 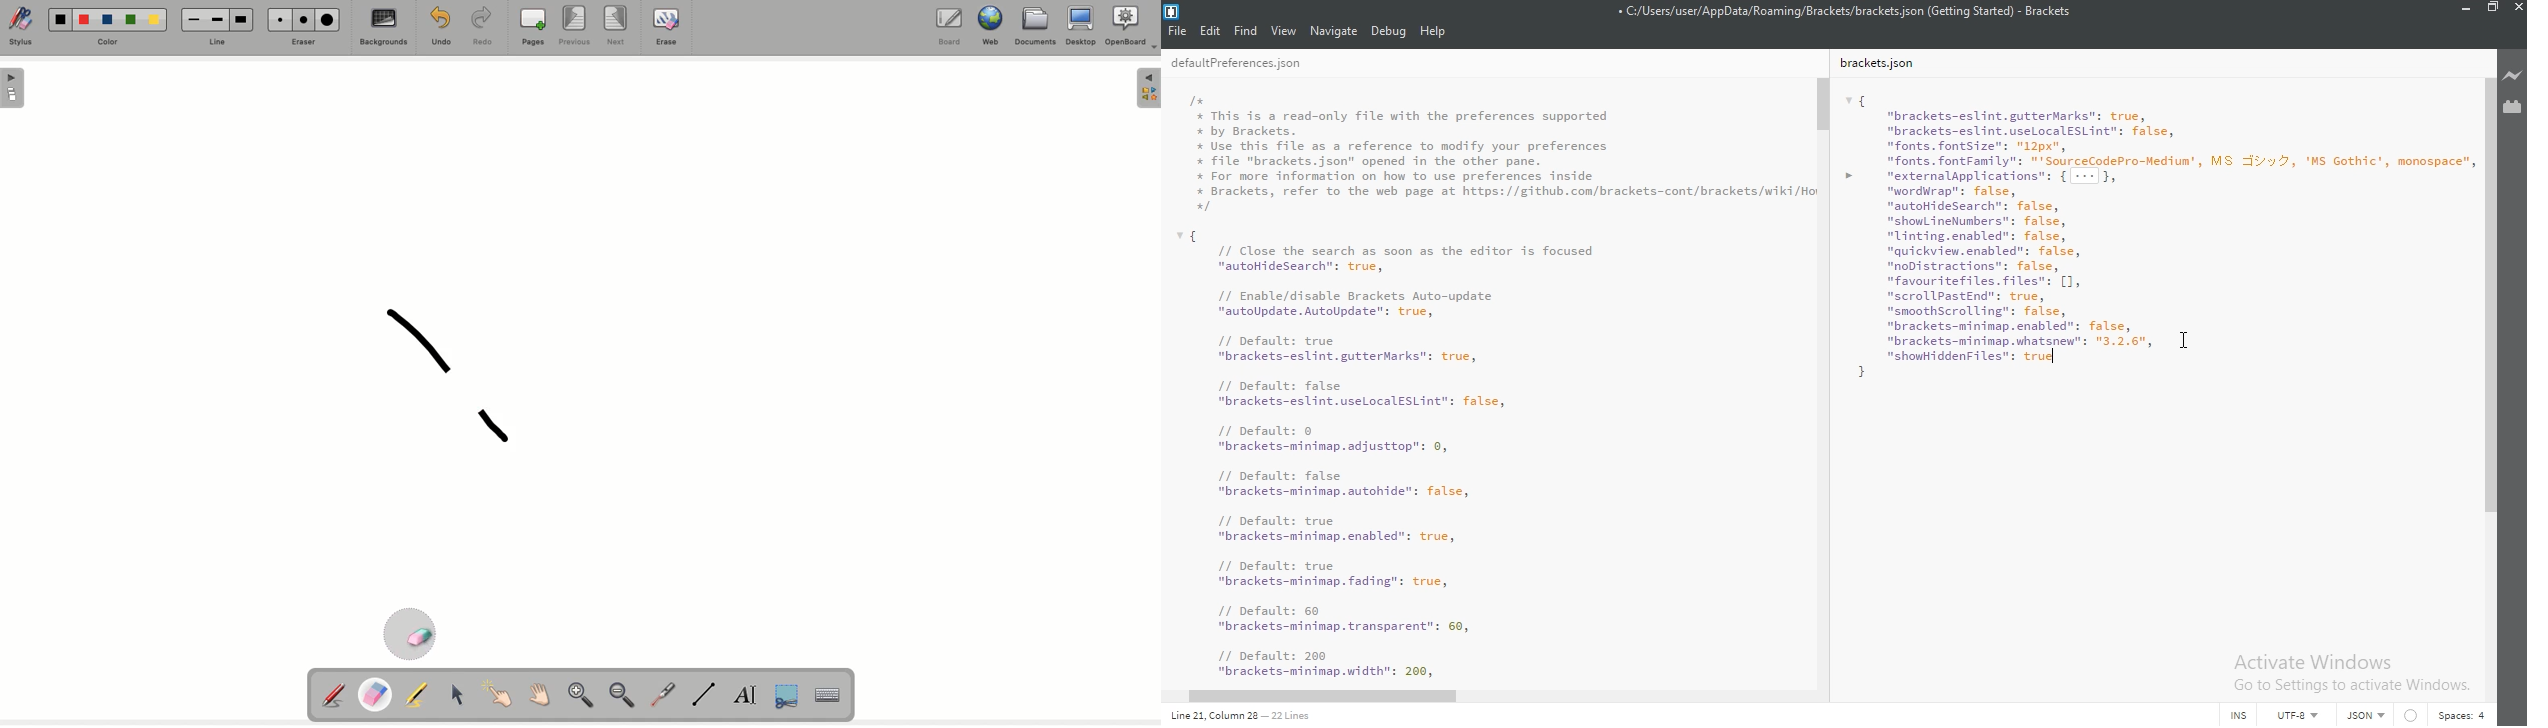 I want to click on Large, so click(x=243, y=18).